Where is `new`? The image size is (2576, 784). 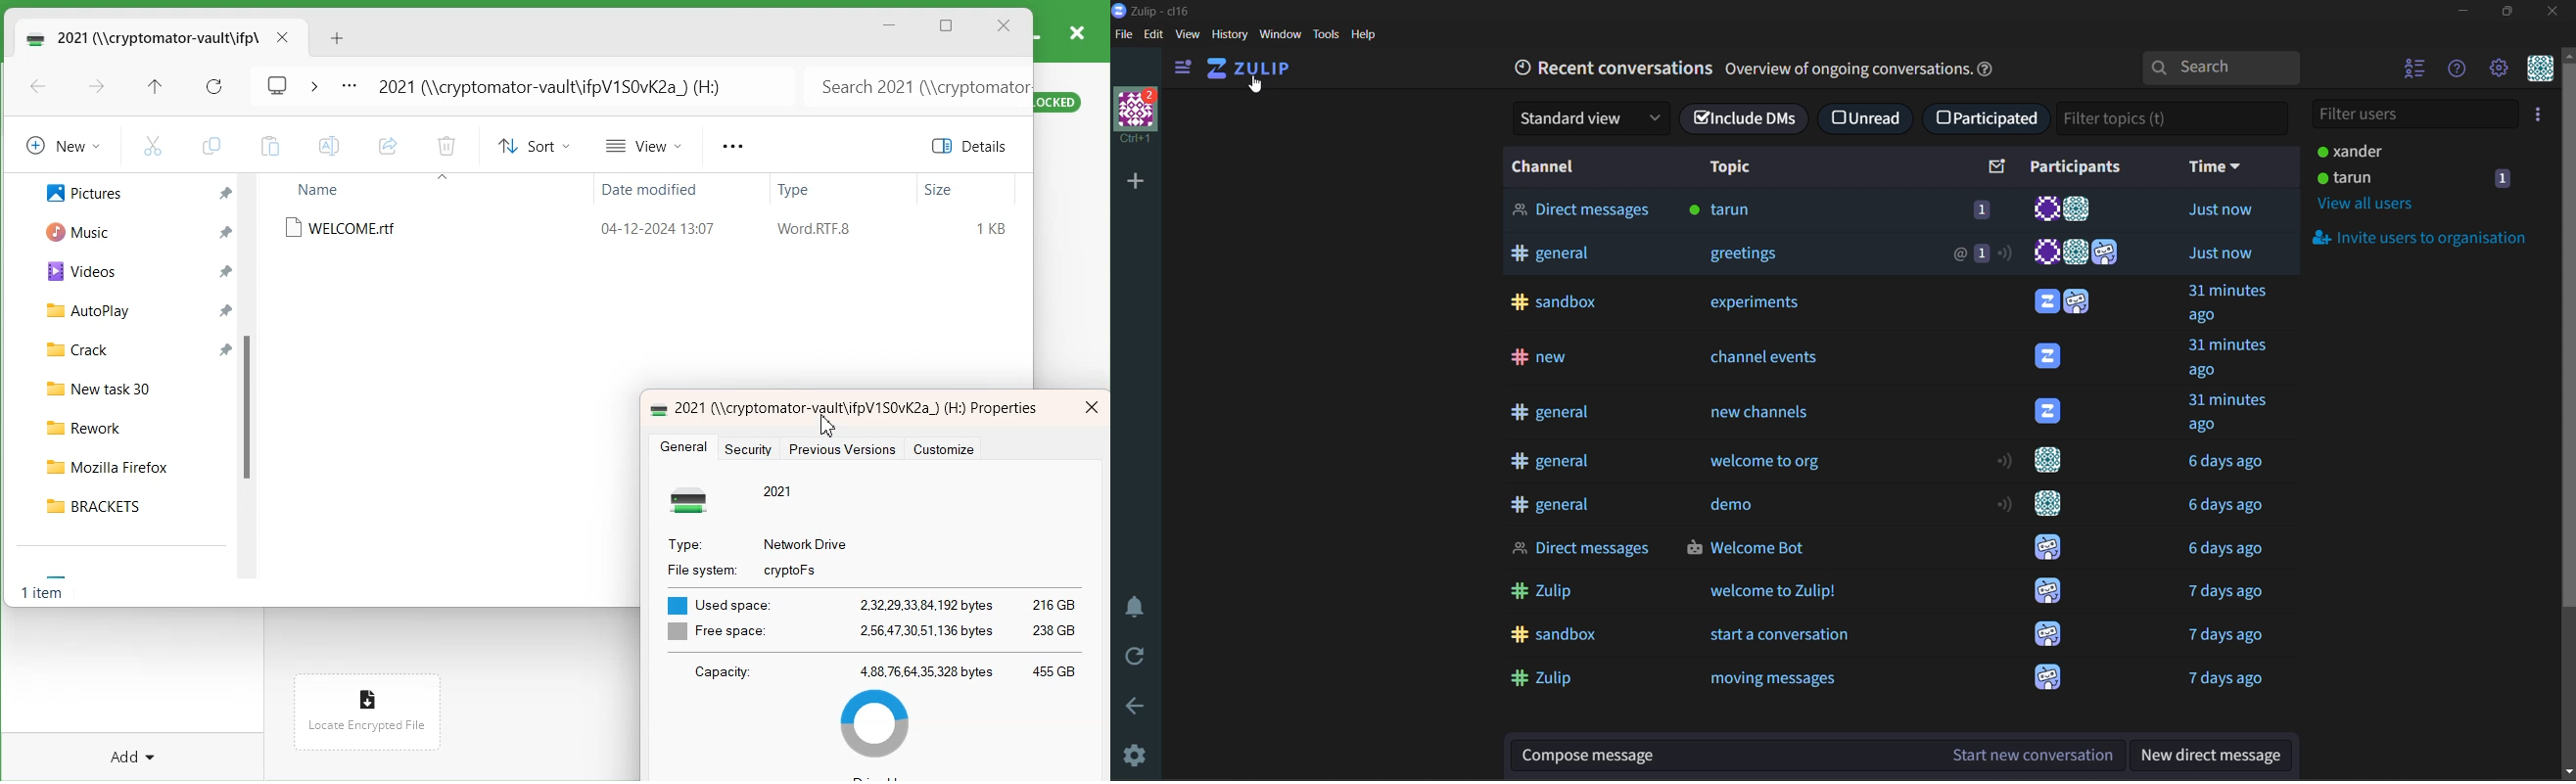
new is located at coordinates (1538, 357).